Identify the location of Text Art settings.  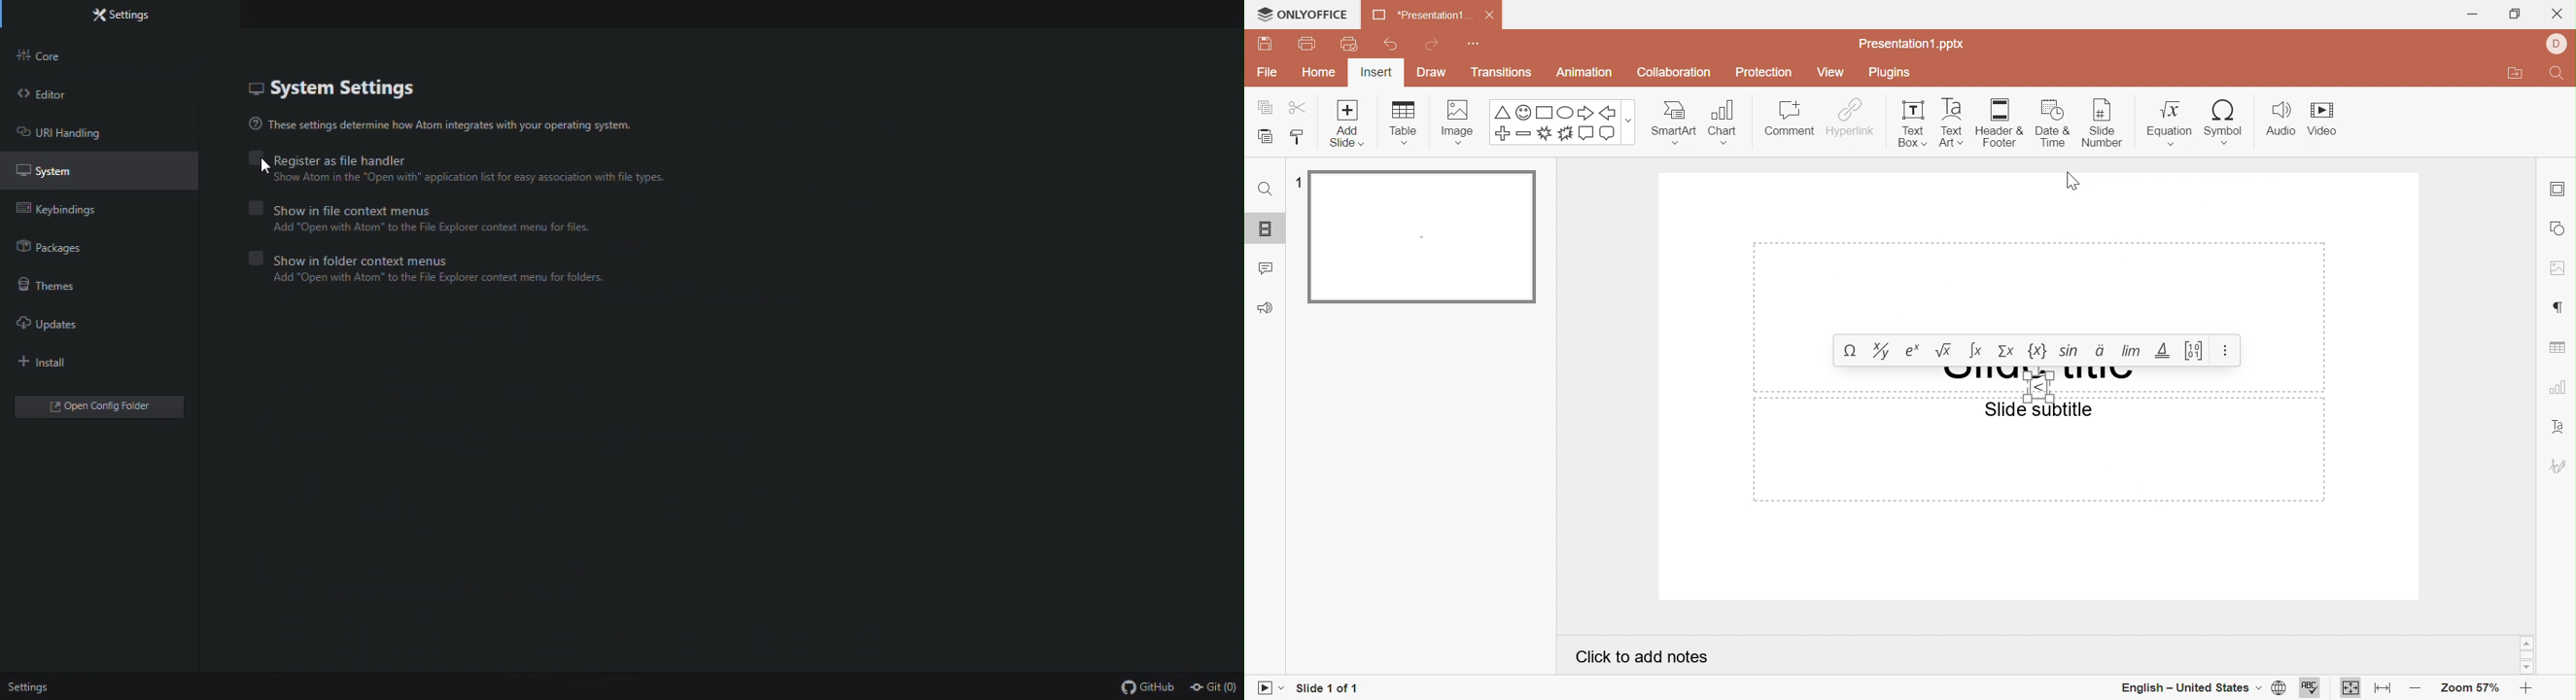
(2558, 426).